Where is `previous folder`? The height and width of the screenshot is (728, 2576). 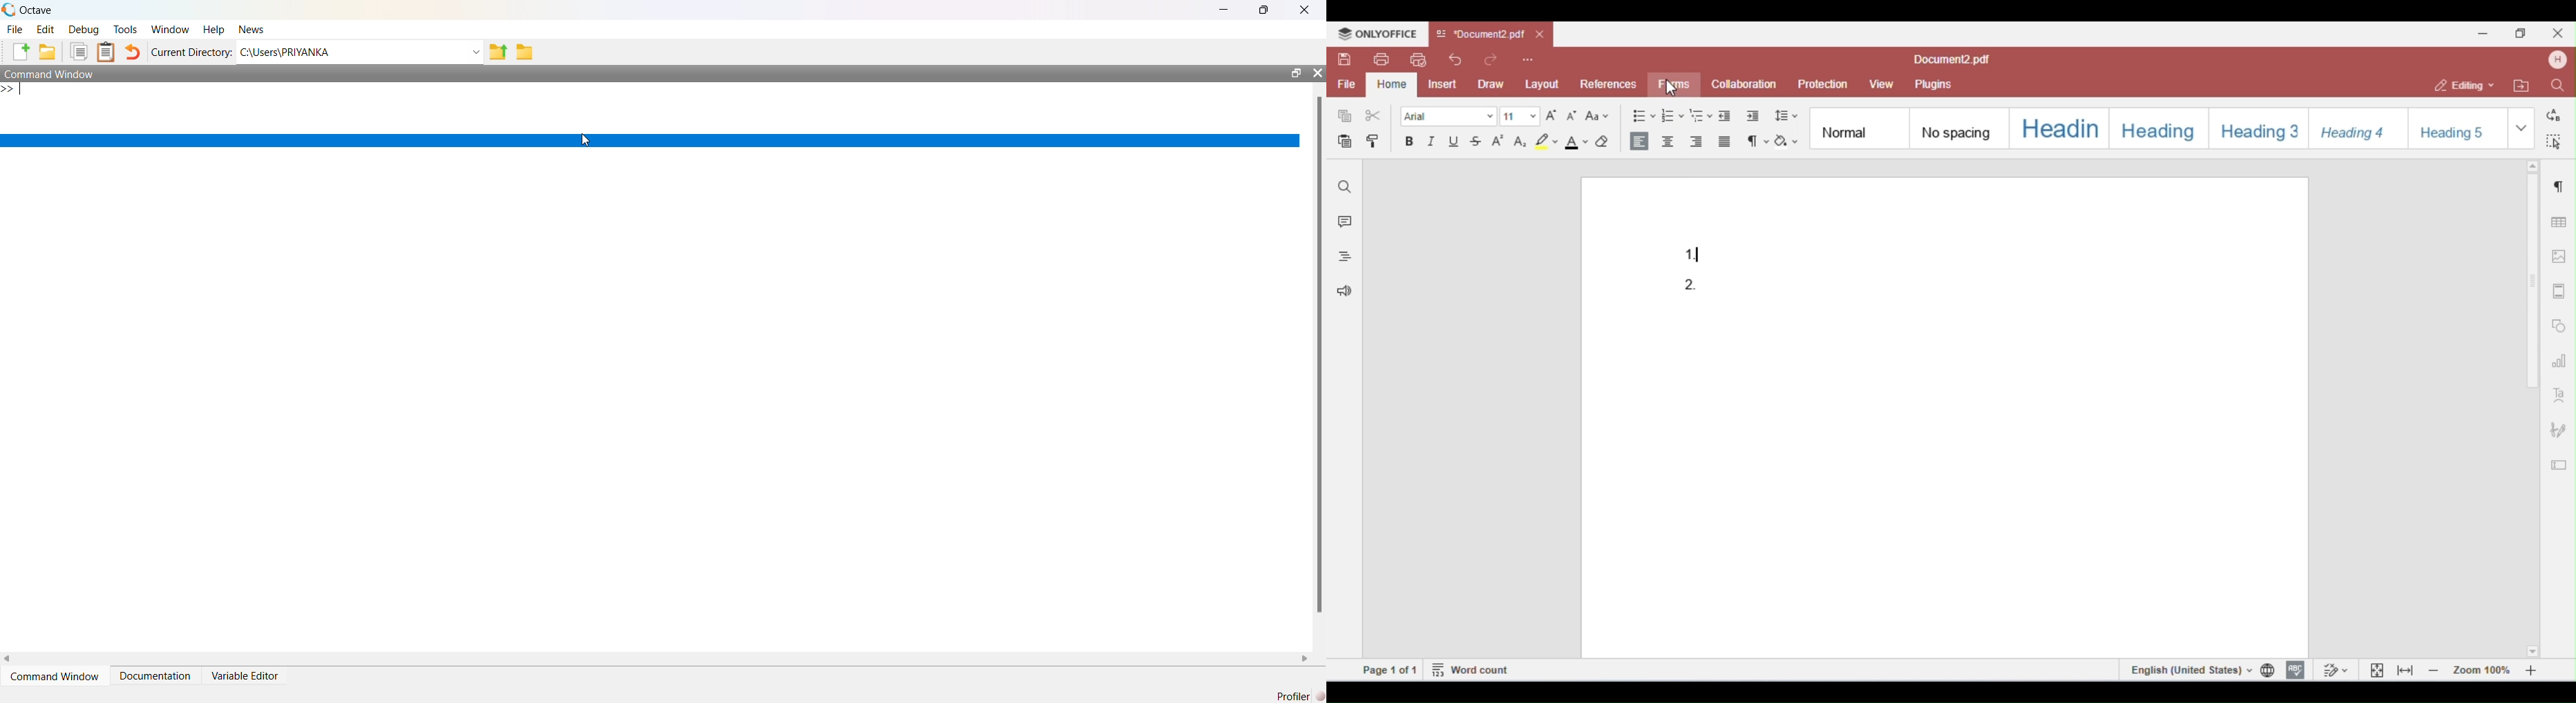 previous folder is located at coordinates (497, 53).